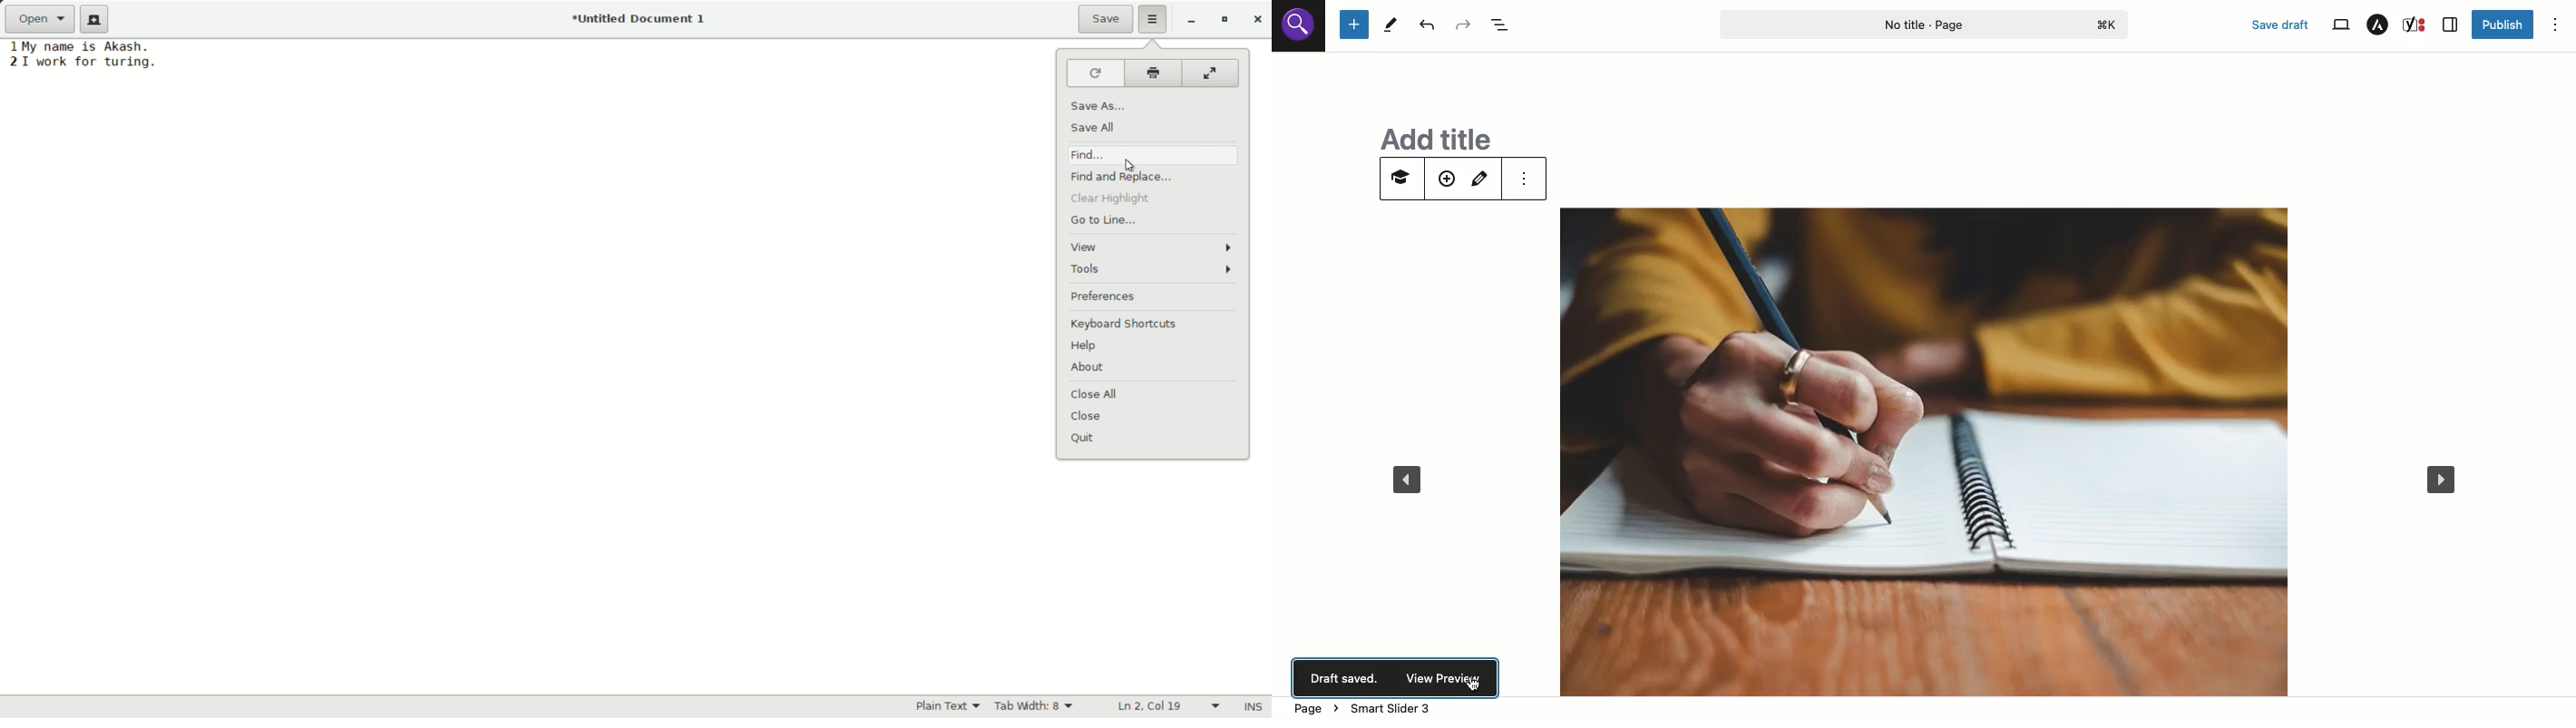  I want to click on Page, so click(1925, 24).